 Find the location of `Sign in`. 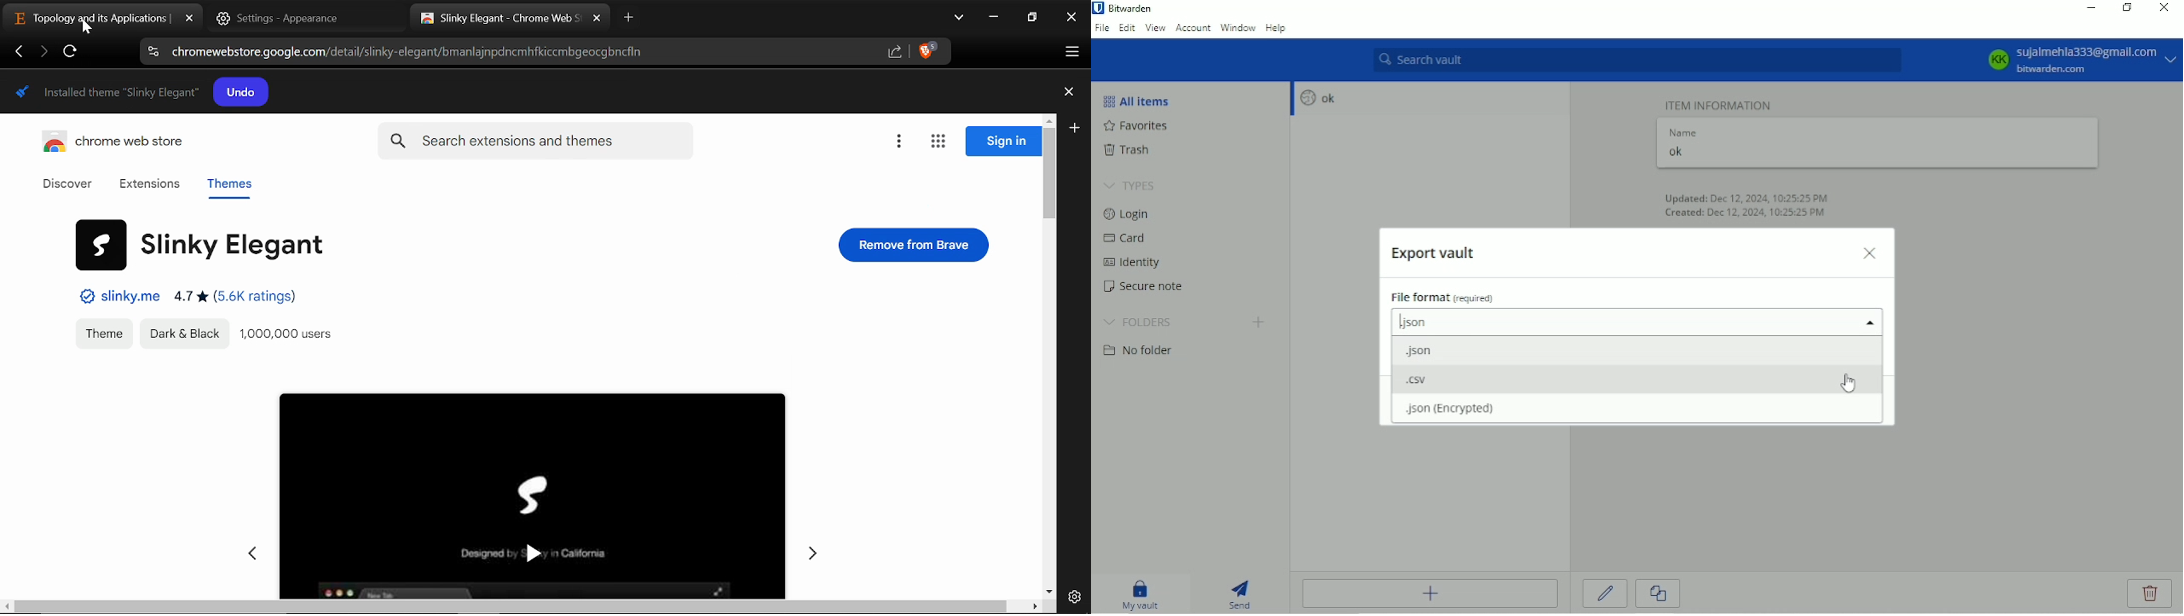

Sign in is located at coordinates (1005, 139).